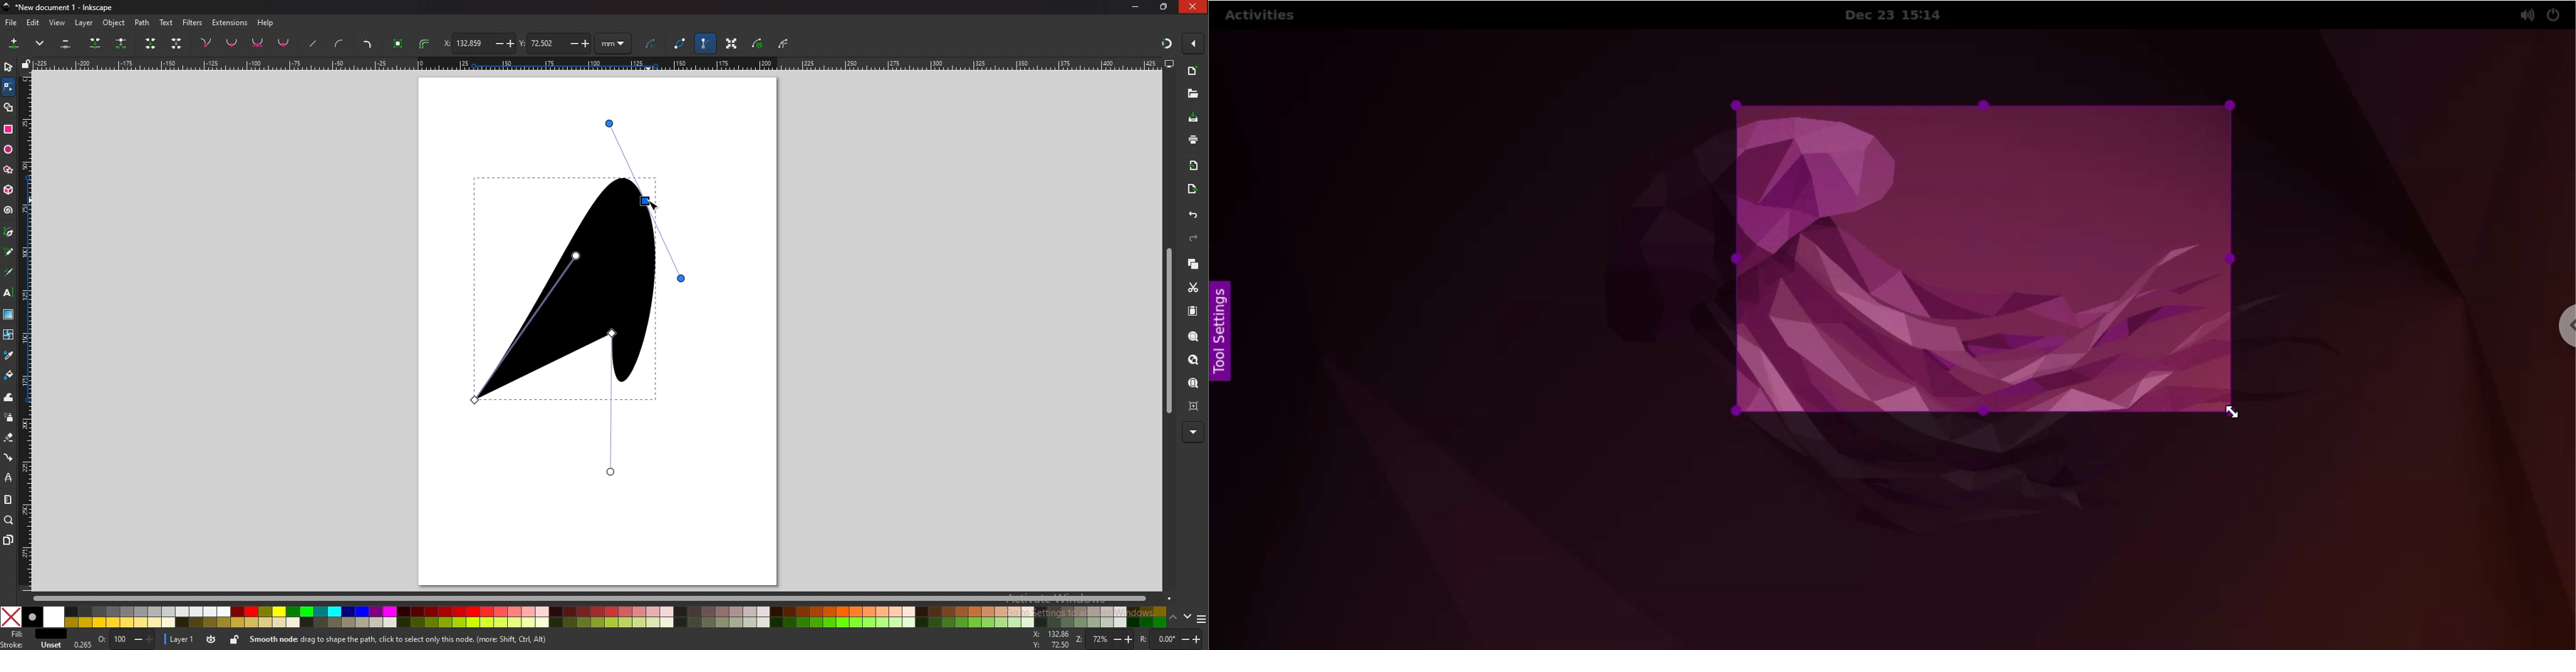 This screenshot has height=672, width=2576. Describe the element at coordinates (1170, 64) in the screenshot. I see `display options` at that location.